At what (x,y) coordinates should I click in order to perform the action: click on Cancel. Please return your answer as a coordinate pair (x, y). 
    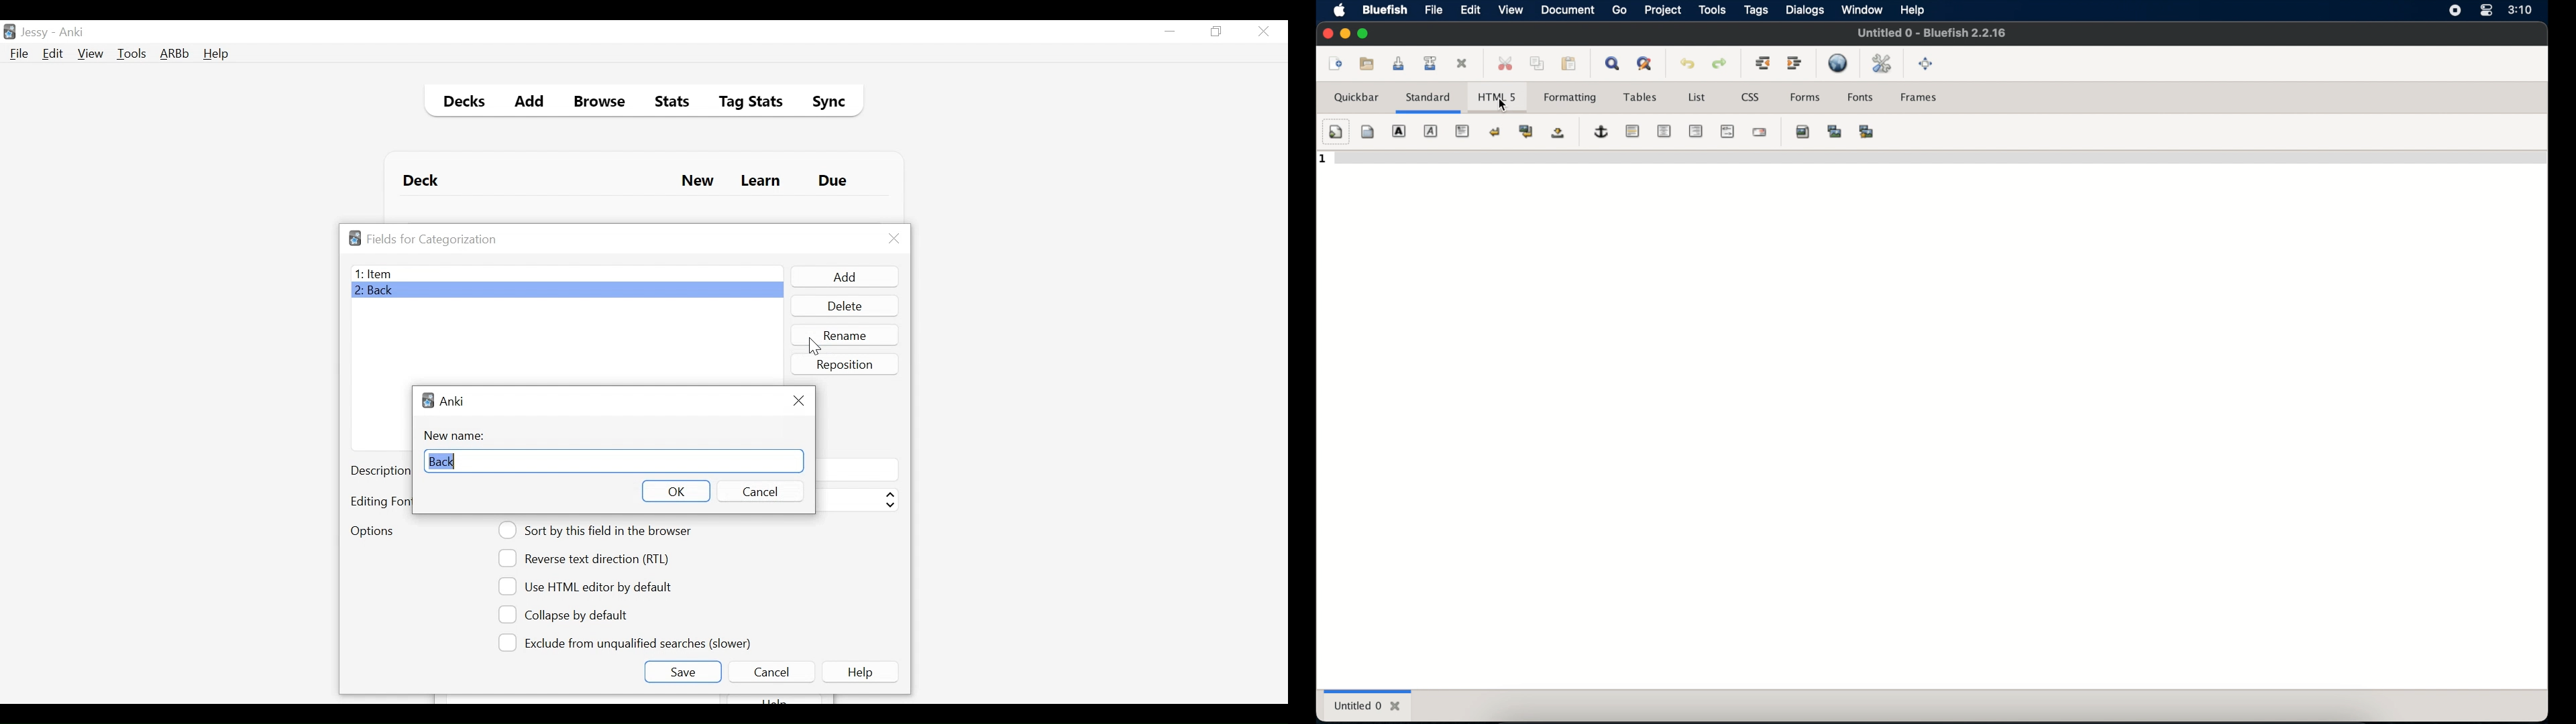
    Looking at the image, I should click on (758, 491).